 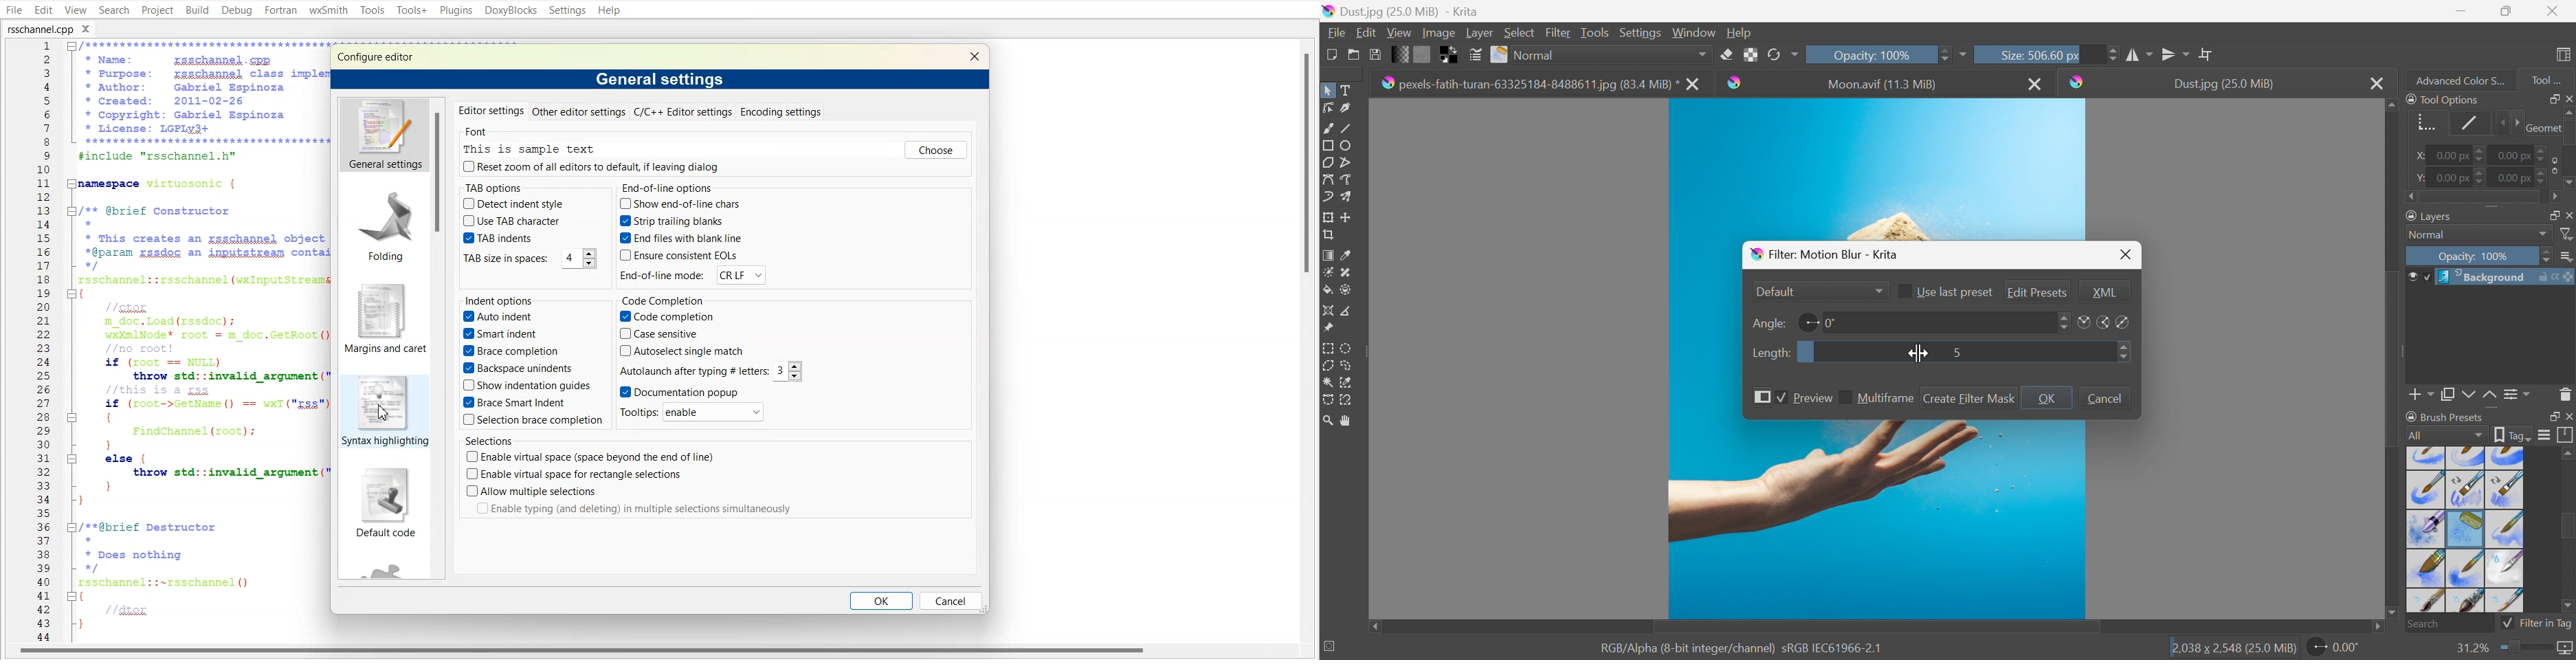 What do you see at coordinates (381, 222) in the screenshot?
I see `Folding` at bounding box center [381, 222].